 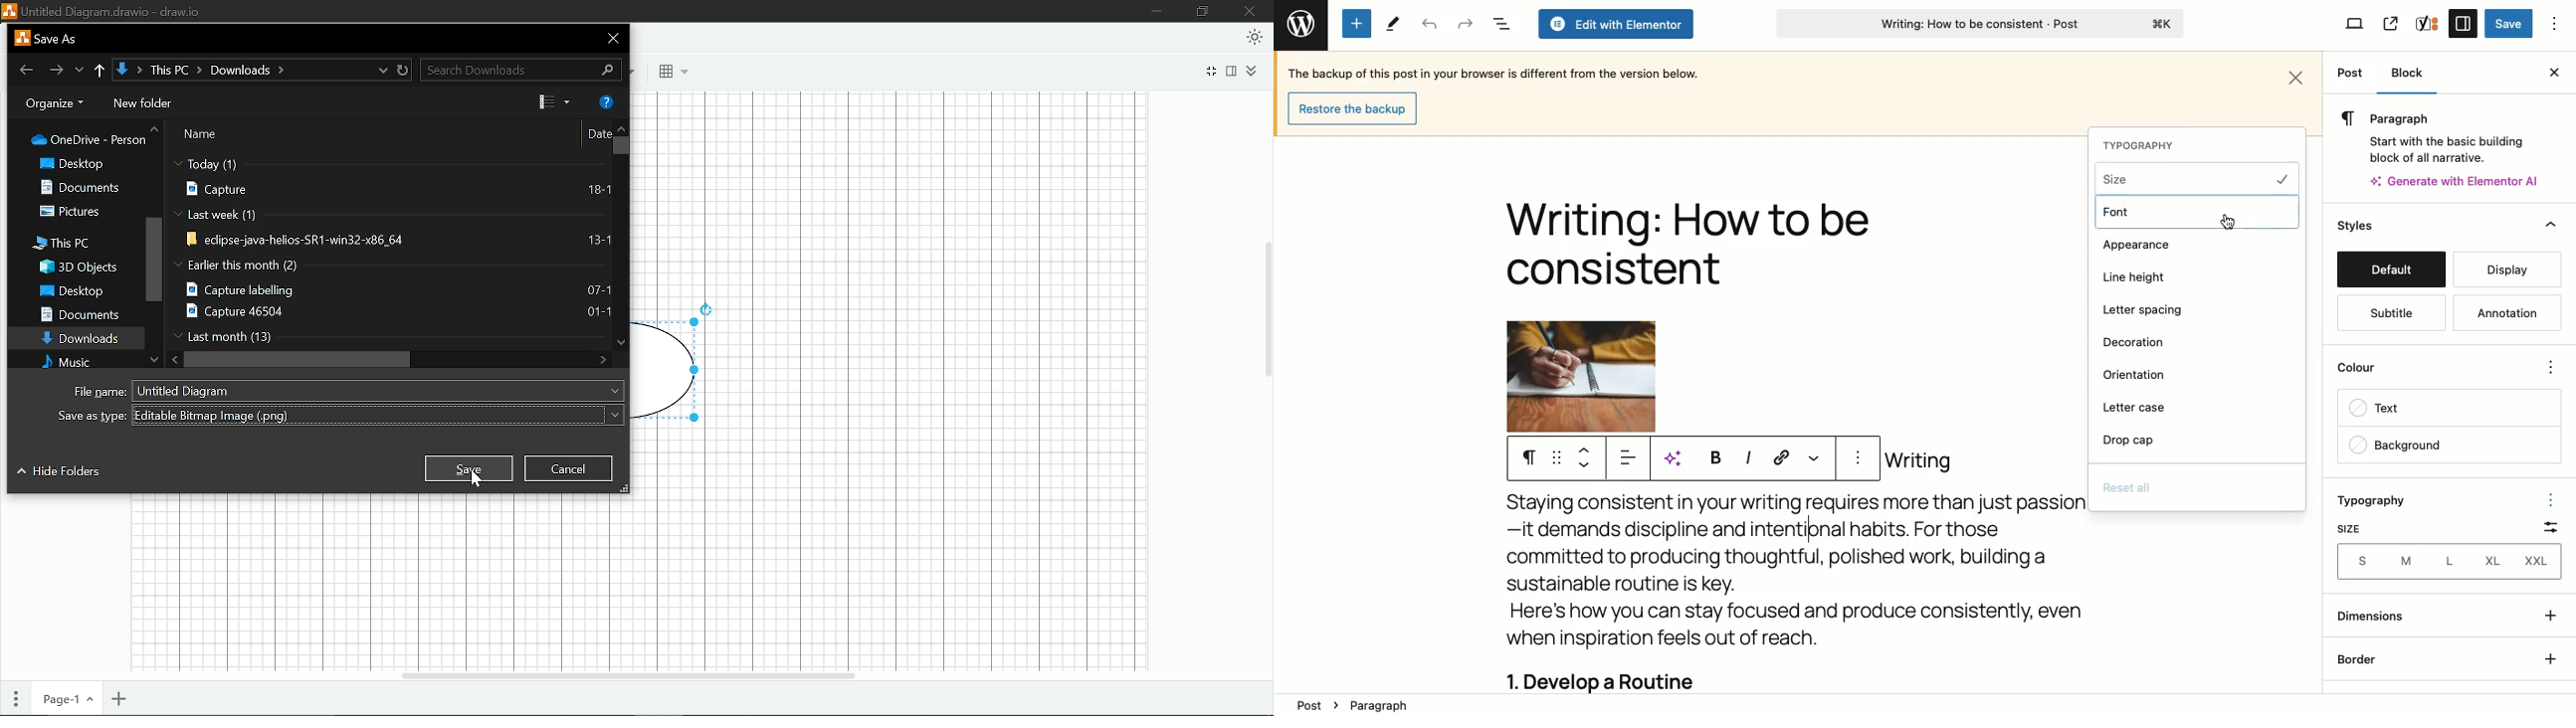 I want to click on Drag, so click(x=1557, y=458).